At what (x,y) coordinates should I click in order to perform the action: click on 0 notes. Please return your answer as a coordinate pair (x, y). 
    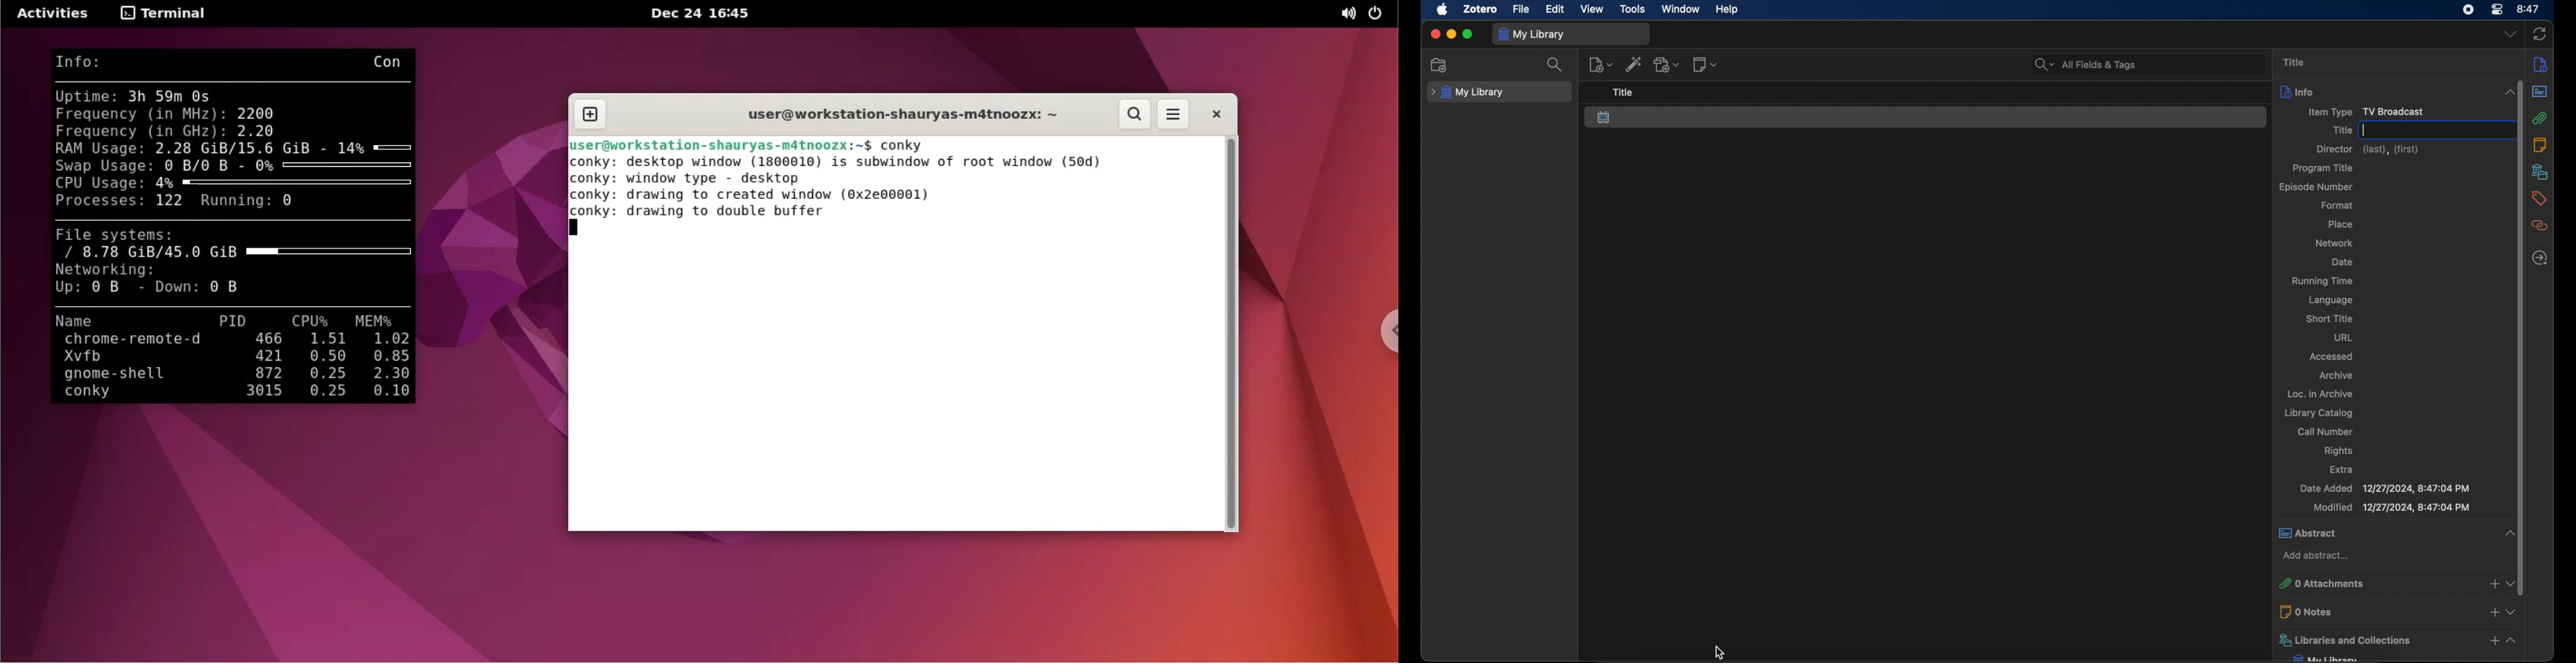
    Looking at the image, I should click on (2377, 611).